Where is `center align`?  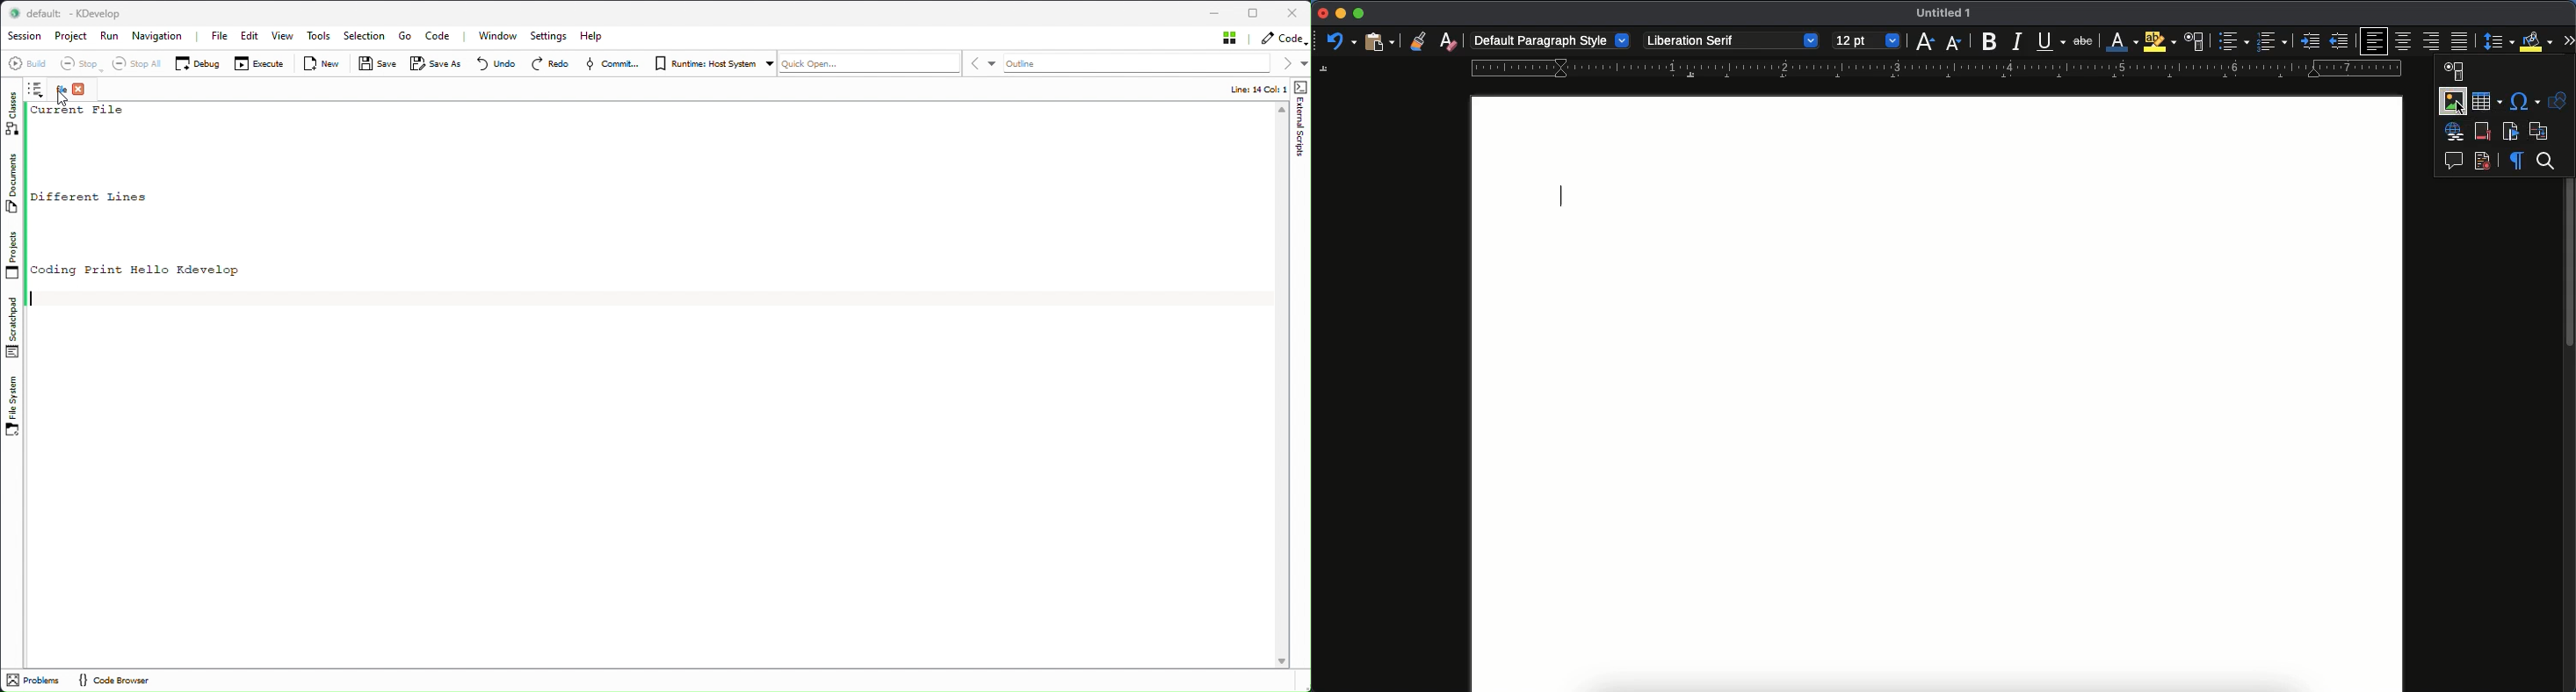 center align is located at coordinates (2404, 39).